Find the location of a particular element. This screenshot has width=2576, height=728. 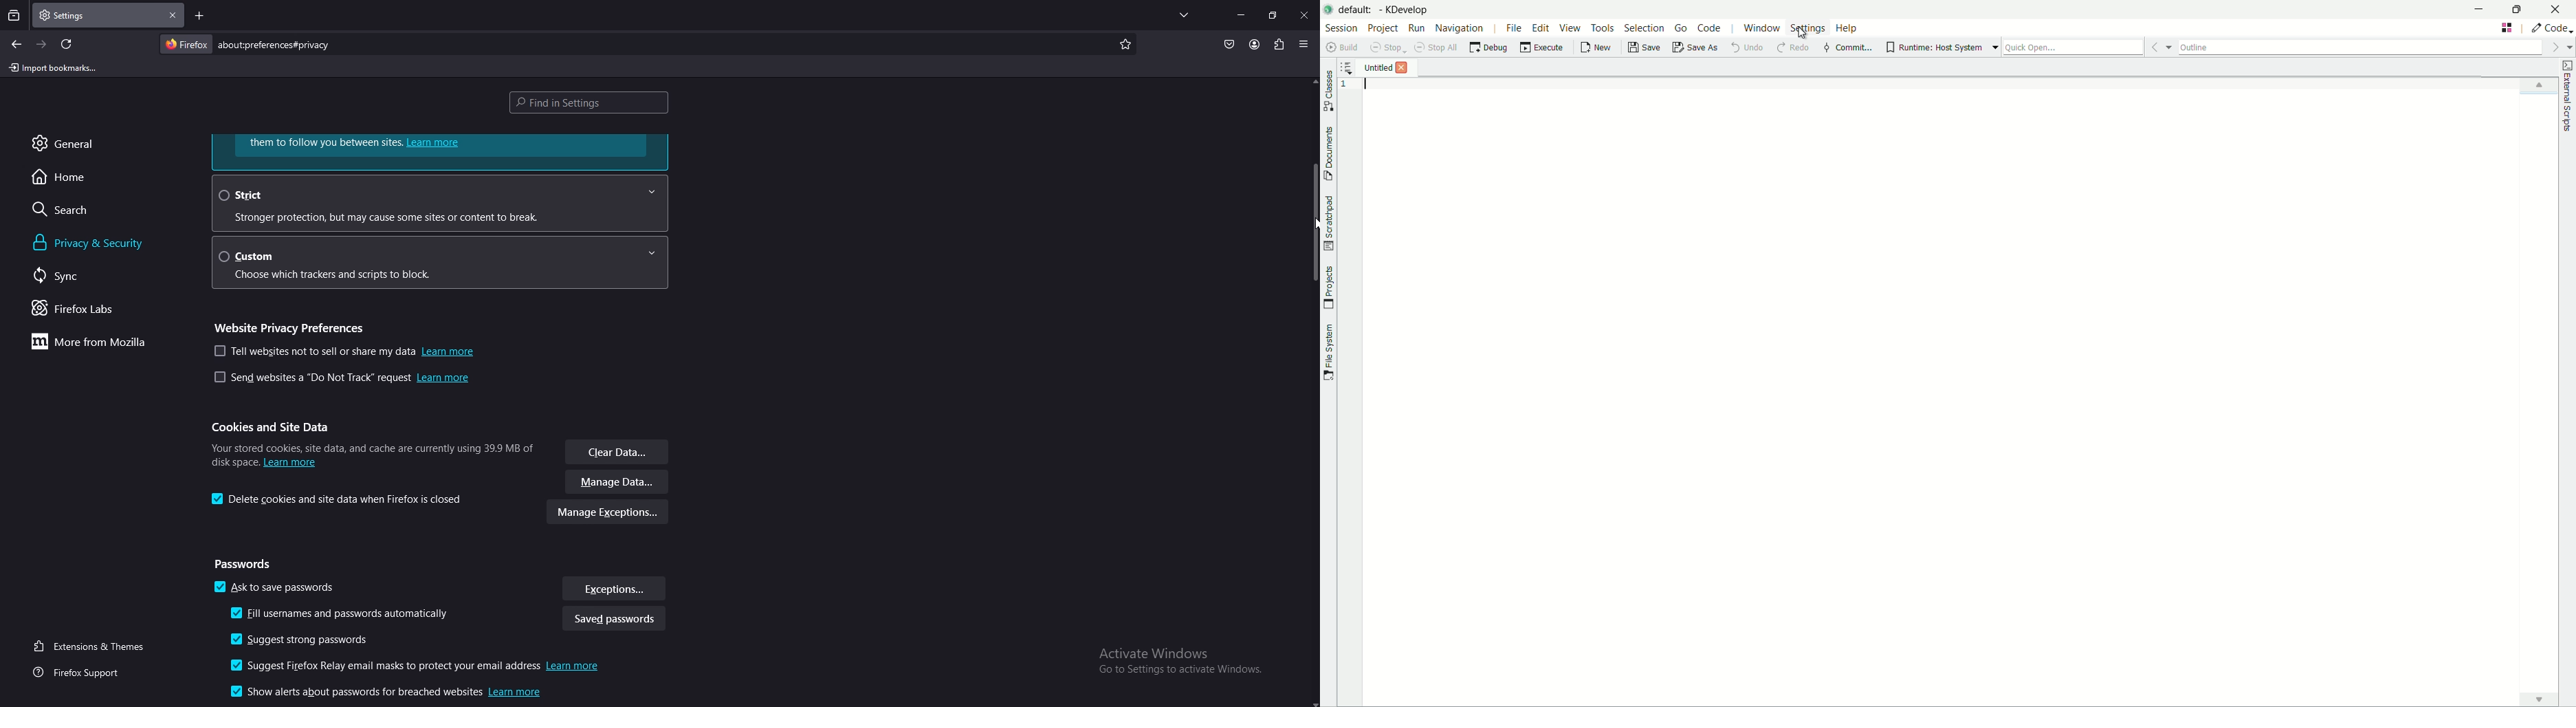

send website do not track request is located at coordinates (341, 380).